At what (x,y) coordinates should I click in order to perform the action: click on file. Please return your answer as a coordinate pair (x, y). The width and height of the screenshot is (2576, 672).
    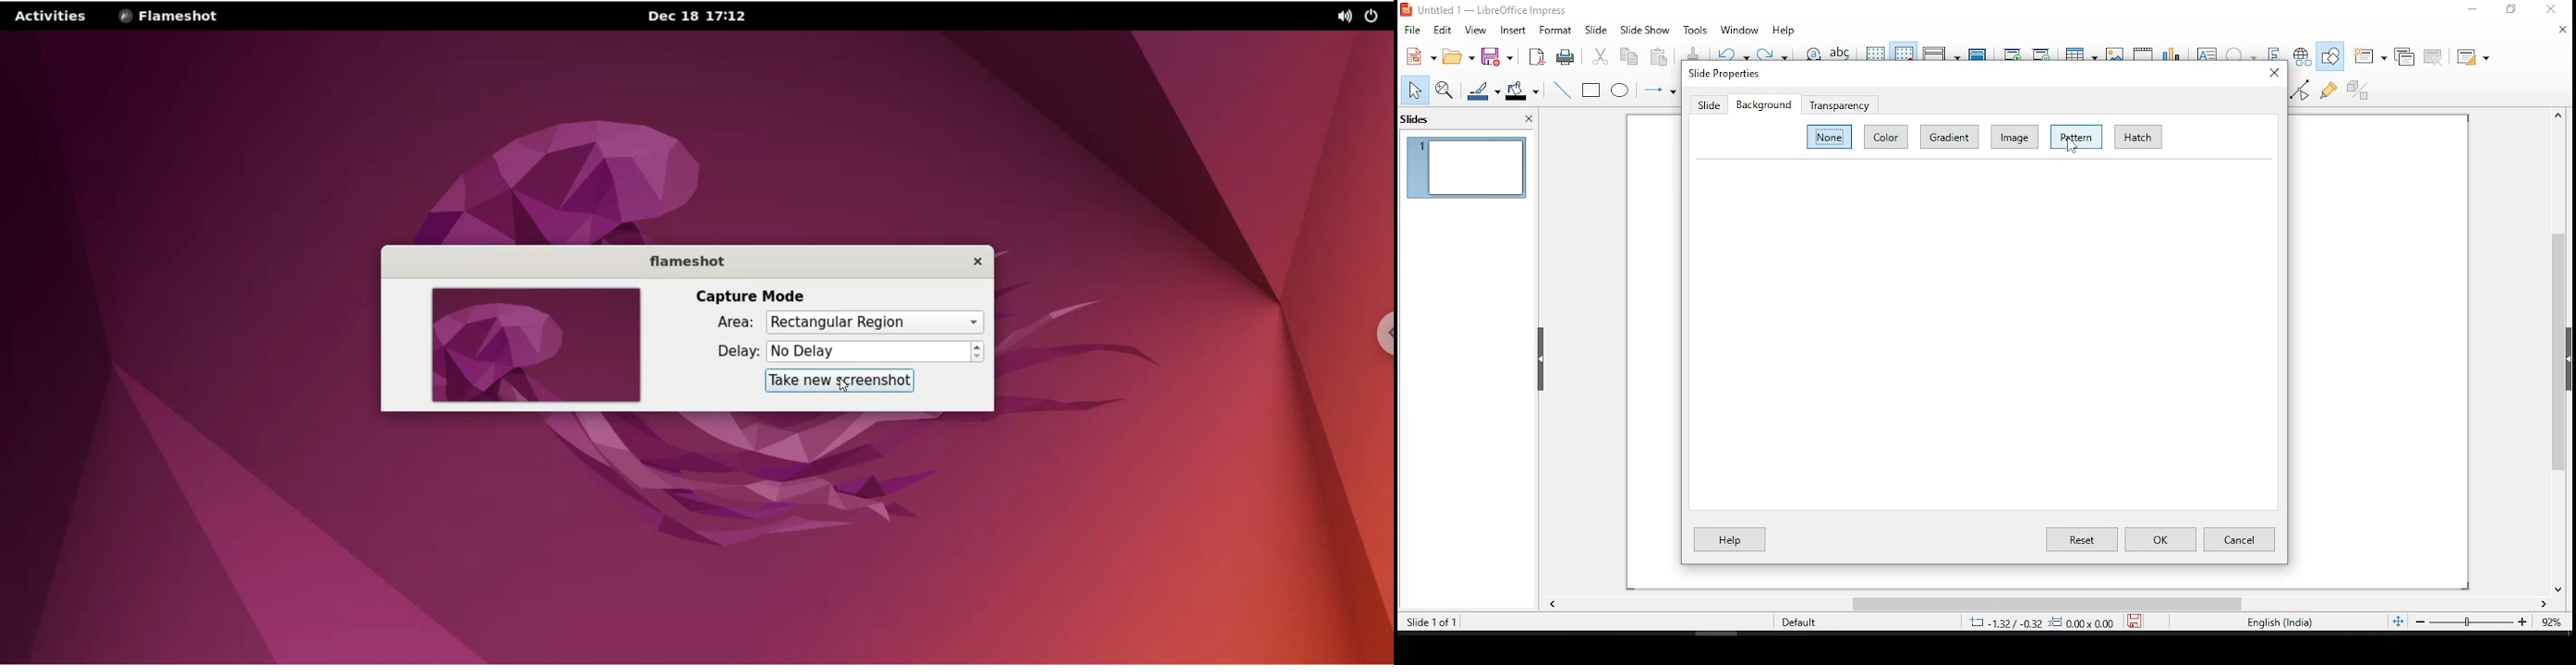
    Looking at the image, I should click on (1412, 30).